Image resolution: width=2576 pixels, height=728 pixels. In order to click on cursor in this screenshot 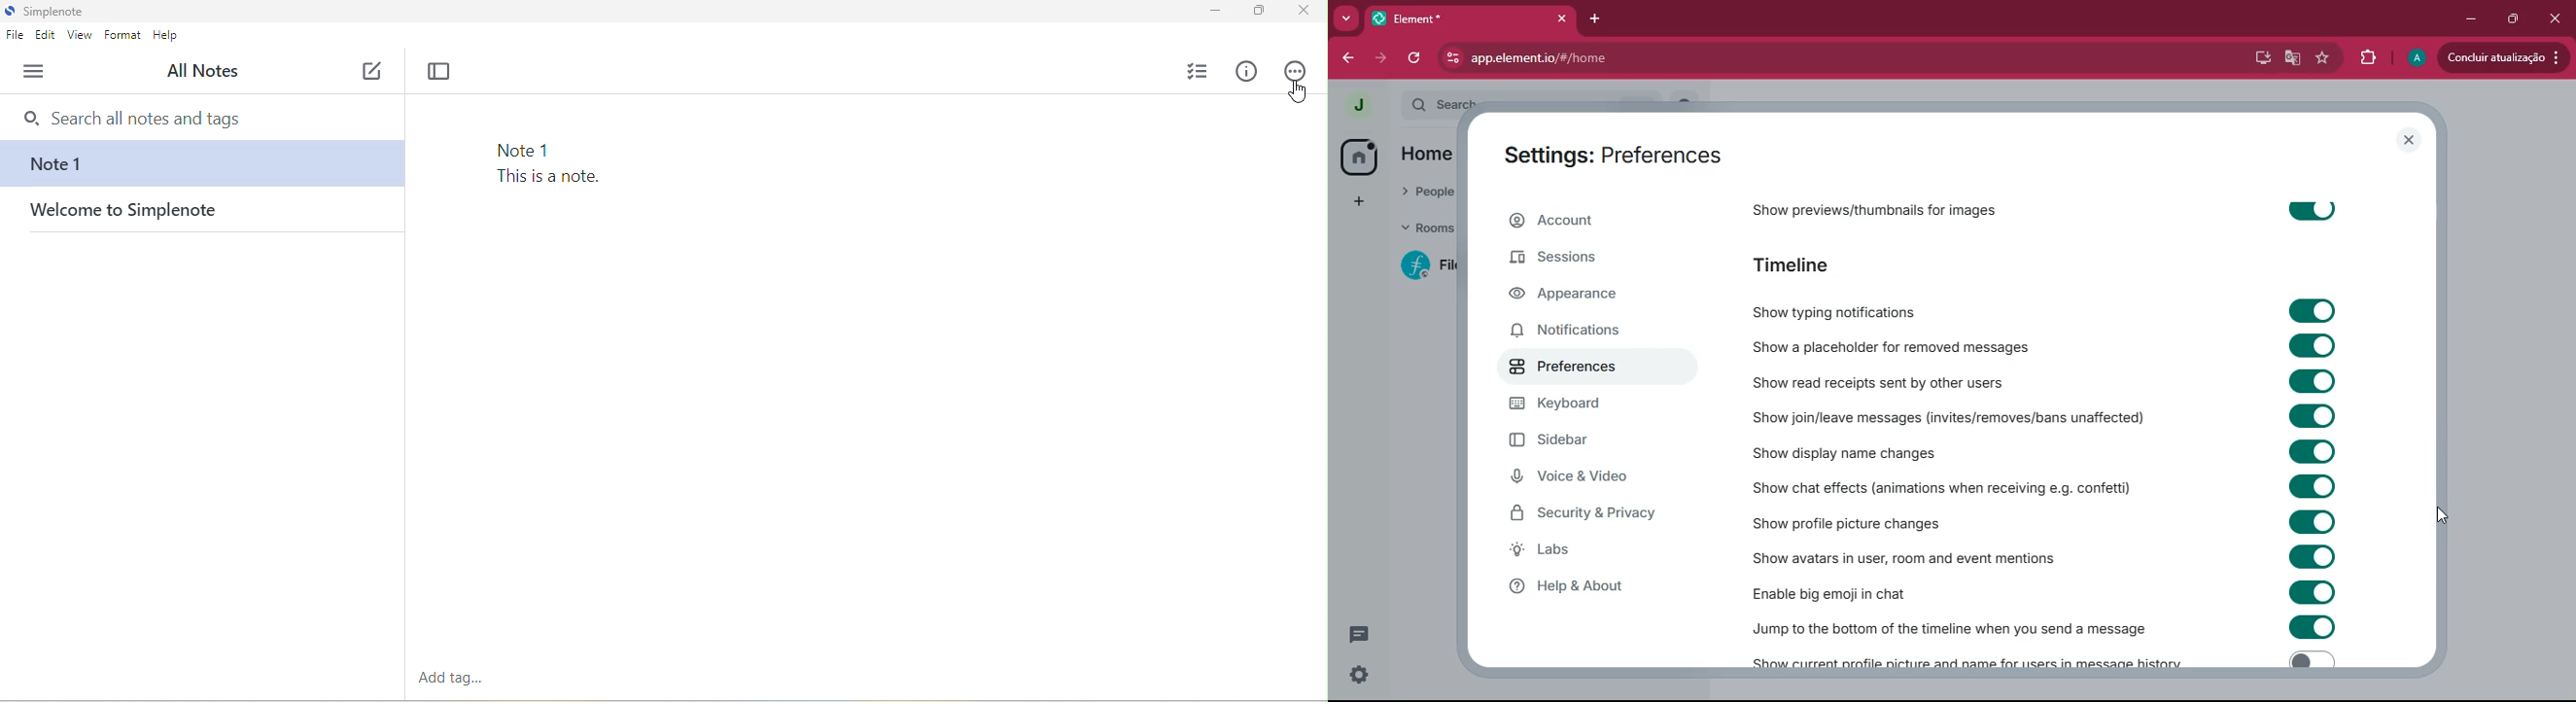, I will do `click(1297, 94)`.